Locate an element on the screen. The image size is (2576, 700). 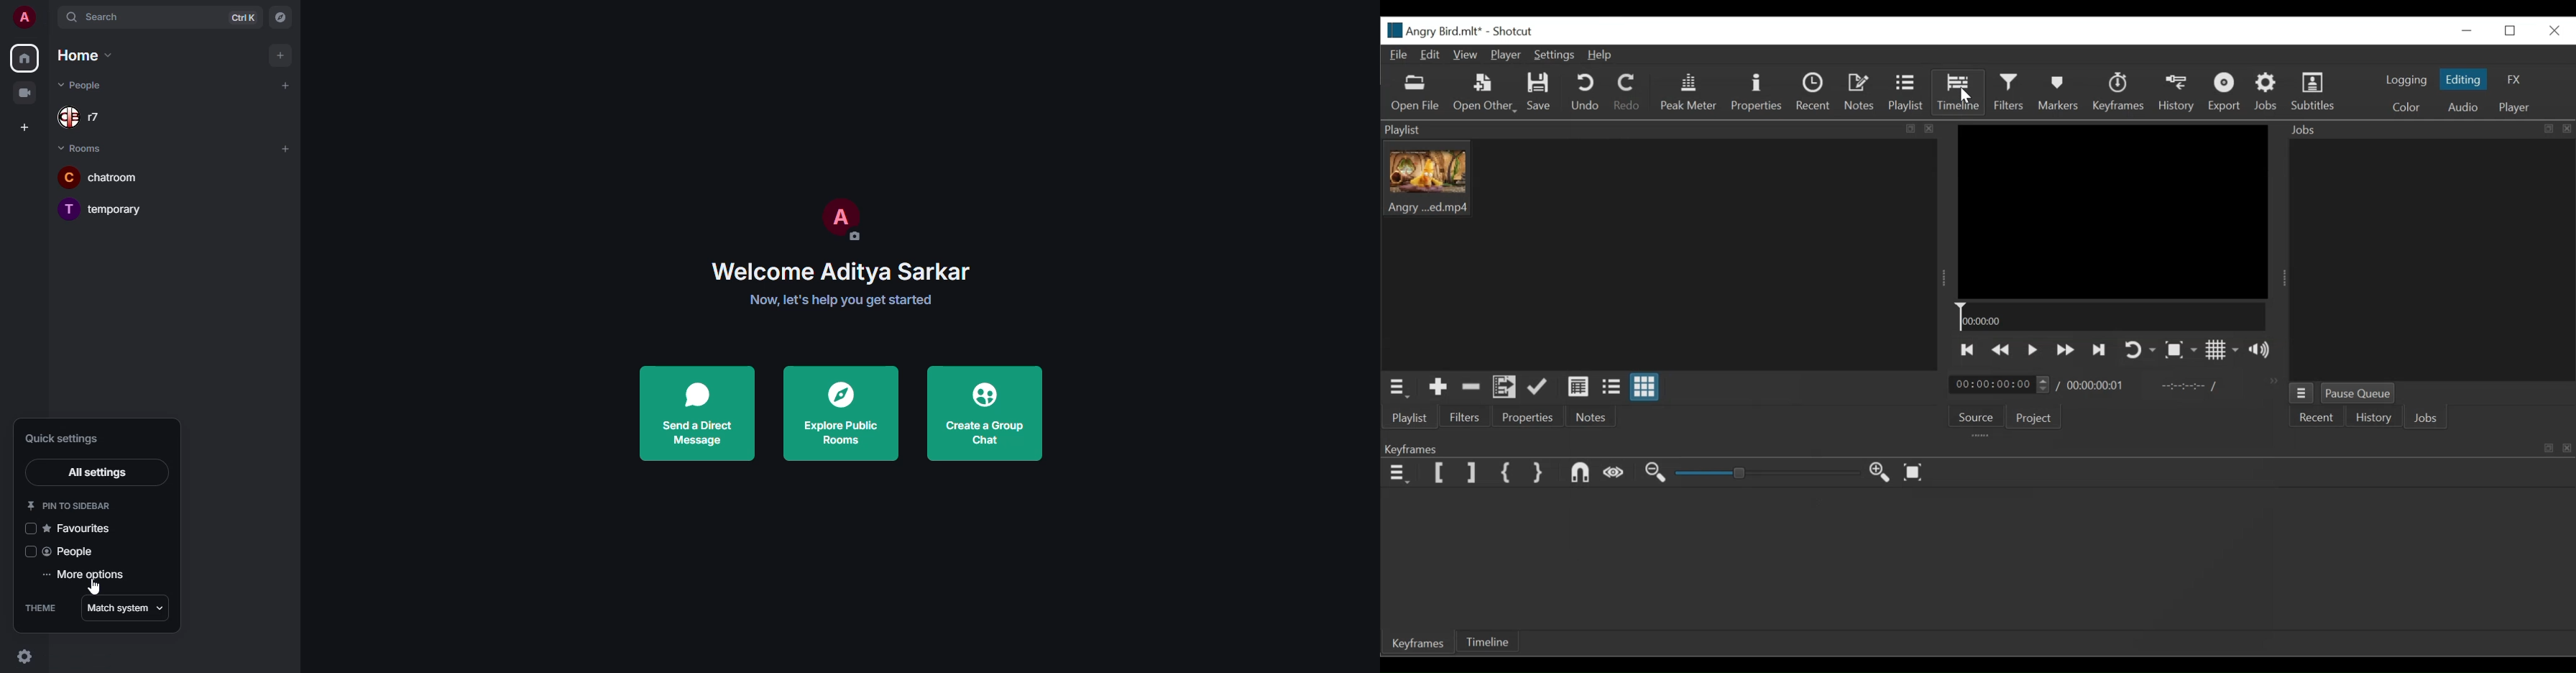
Set Second Filter Keyframe is located at coordinates (1538, 474).